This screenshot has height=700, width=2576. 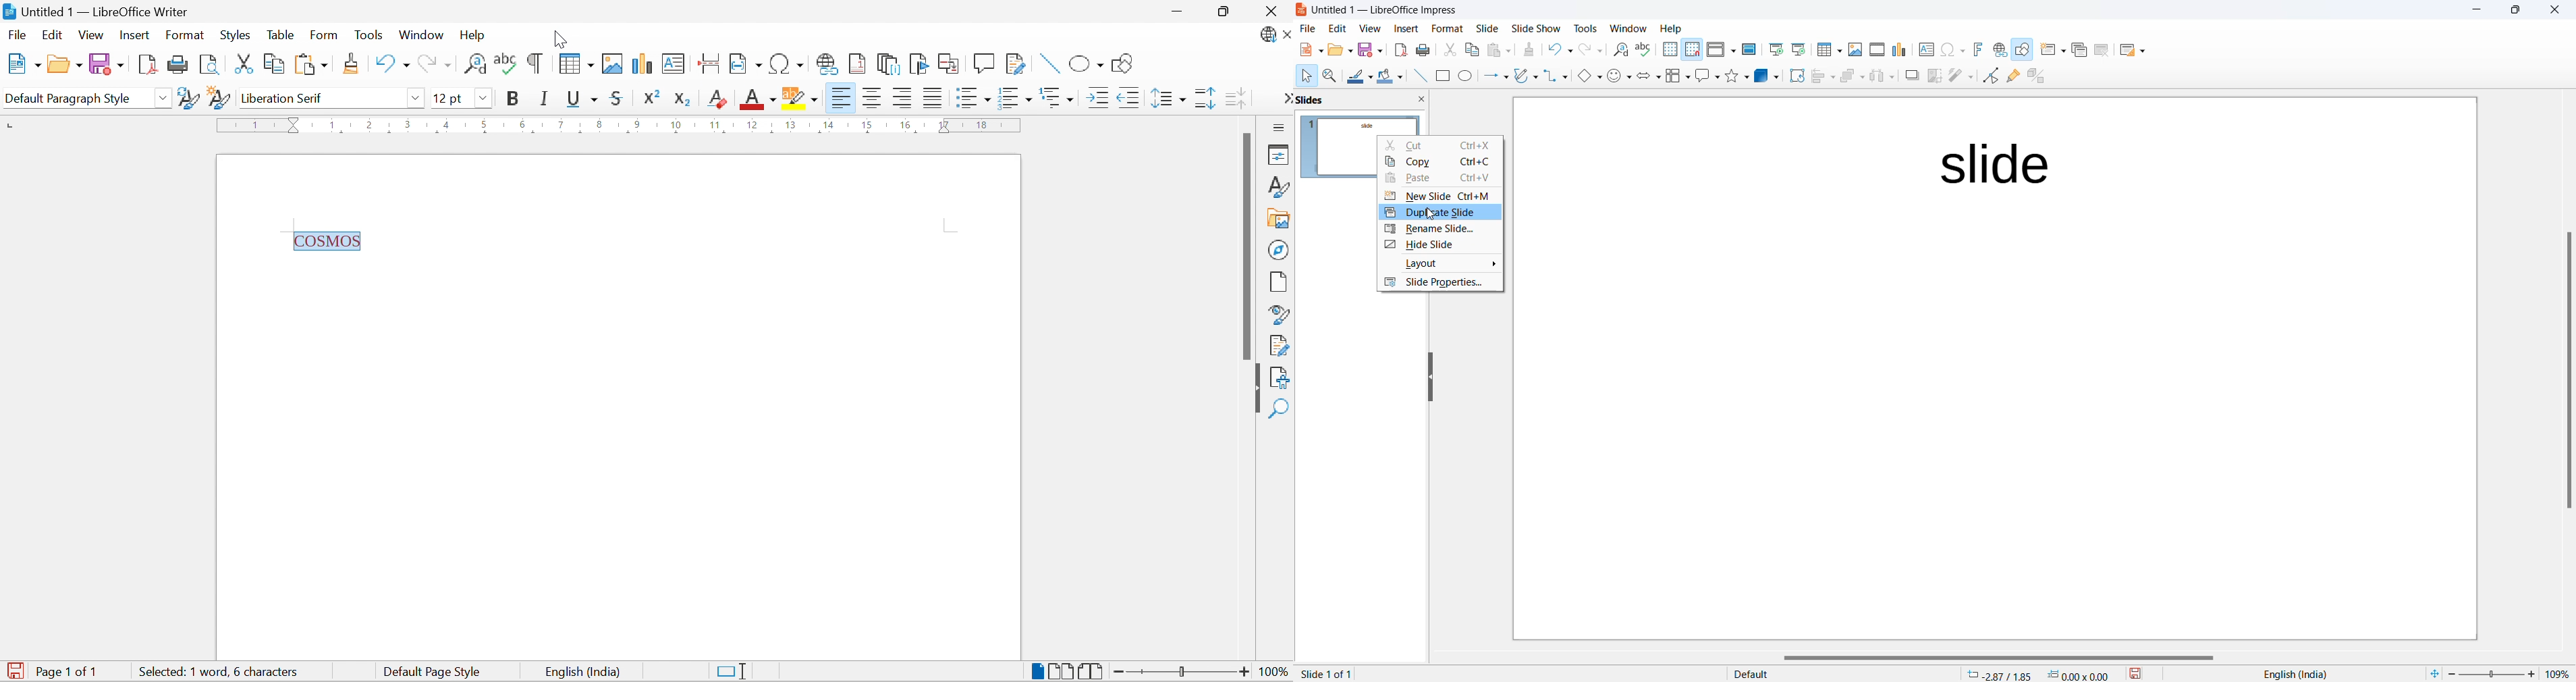 I want to click on display type, so click(x=1824, y=674).